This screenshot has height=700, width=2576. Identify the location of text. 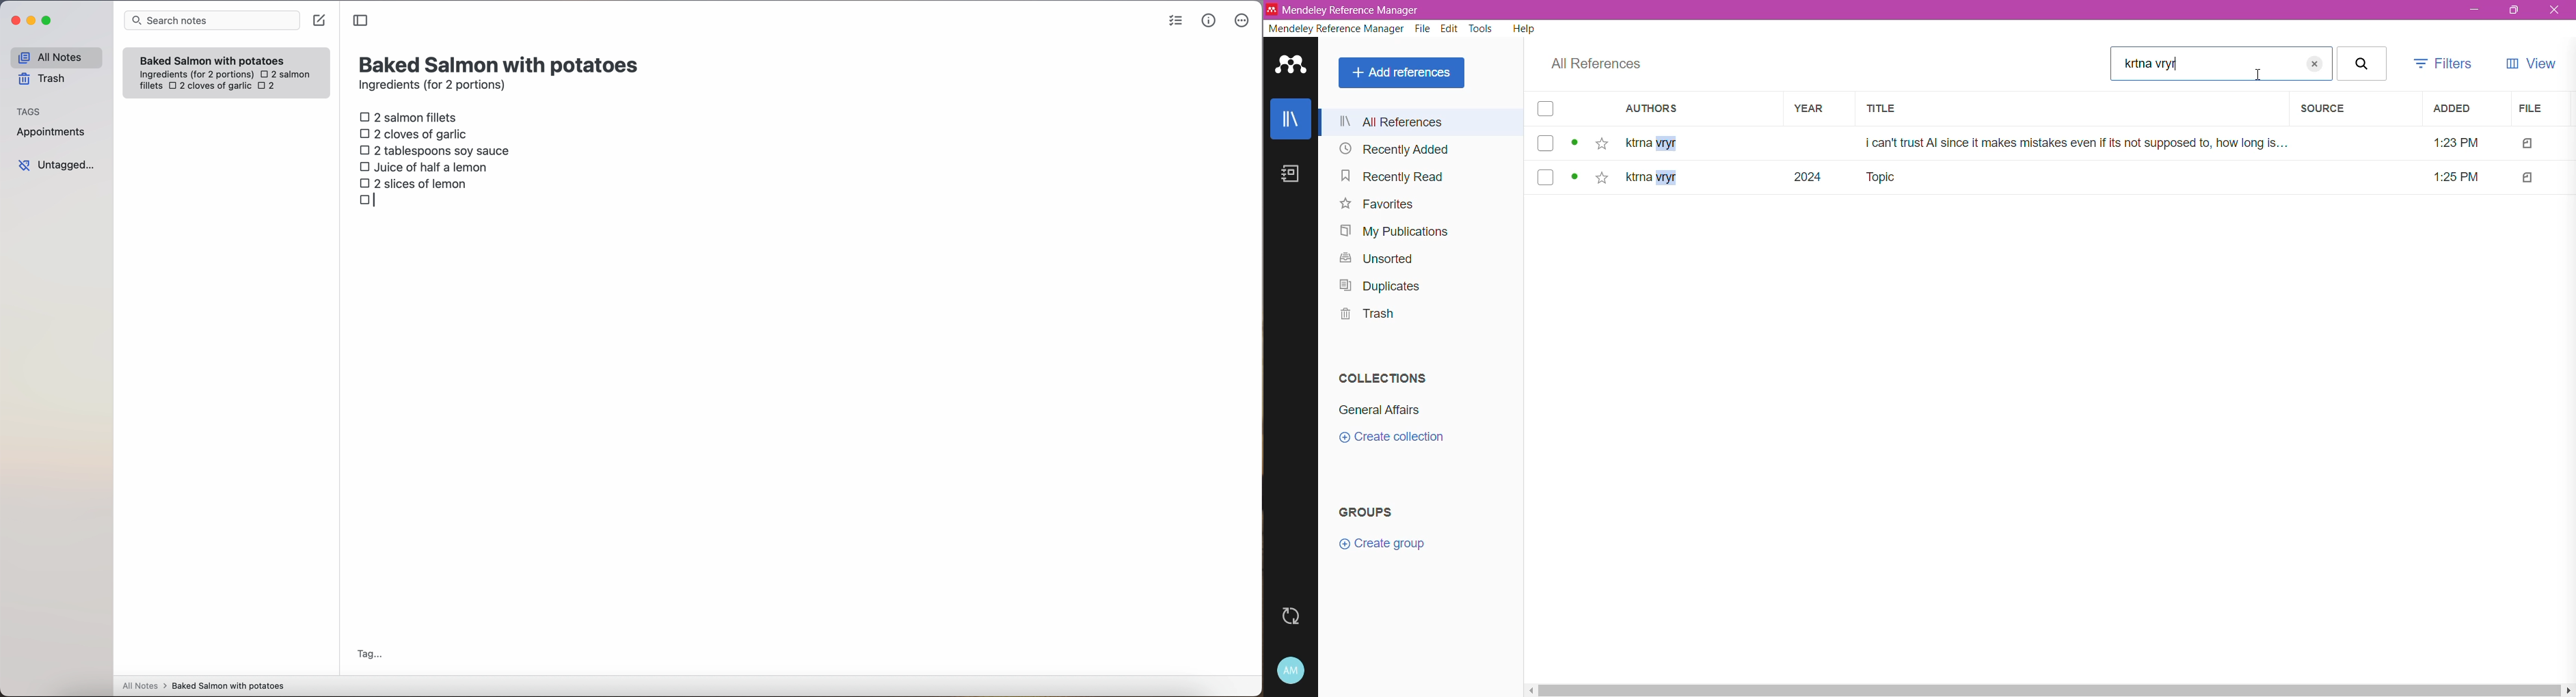
(2160, 64).